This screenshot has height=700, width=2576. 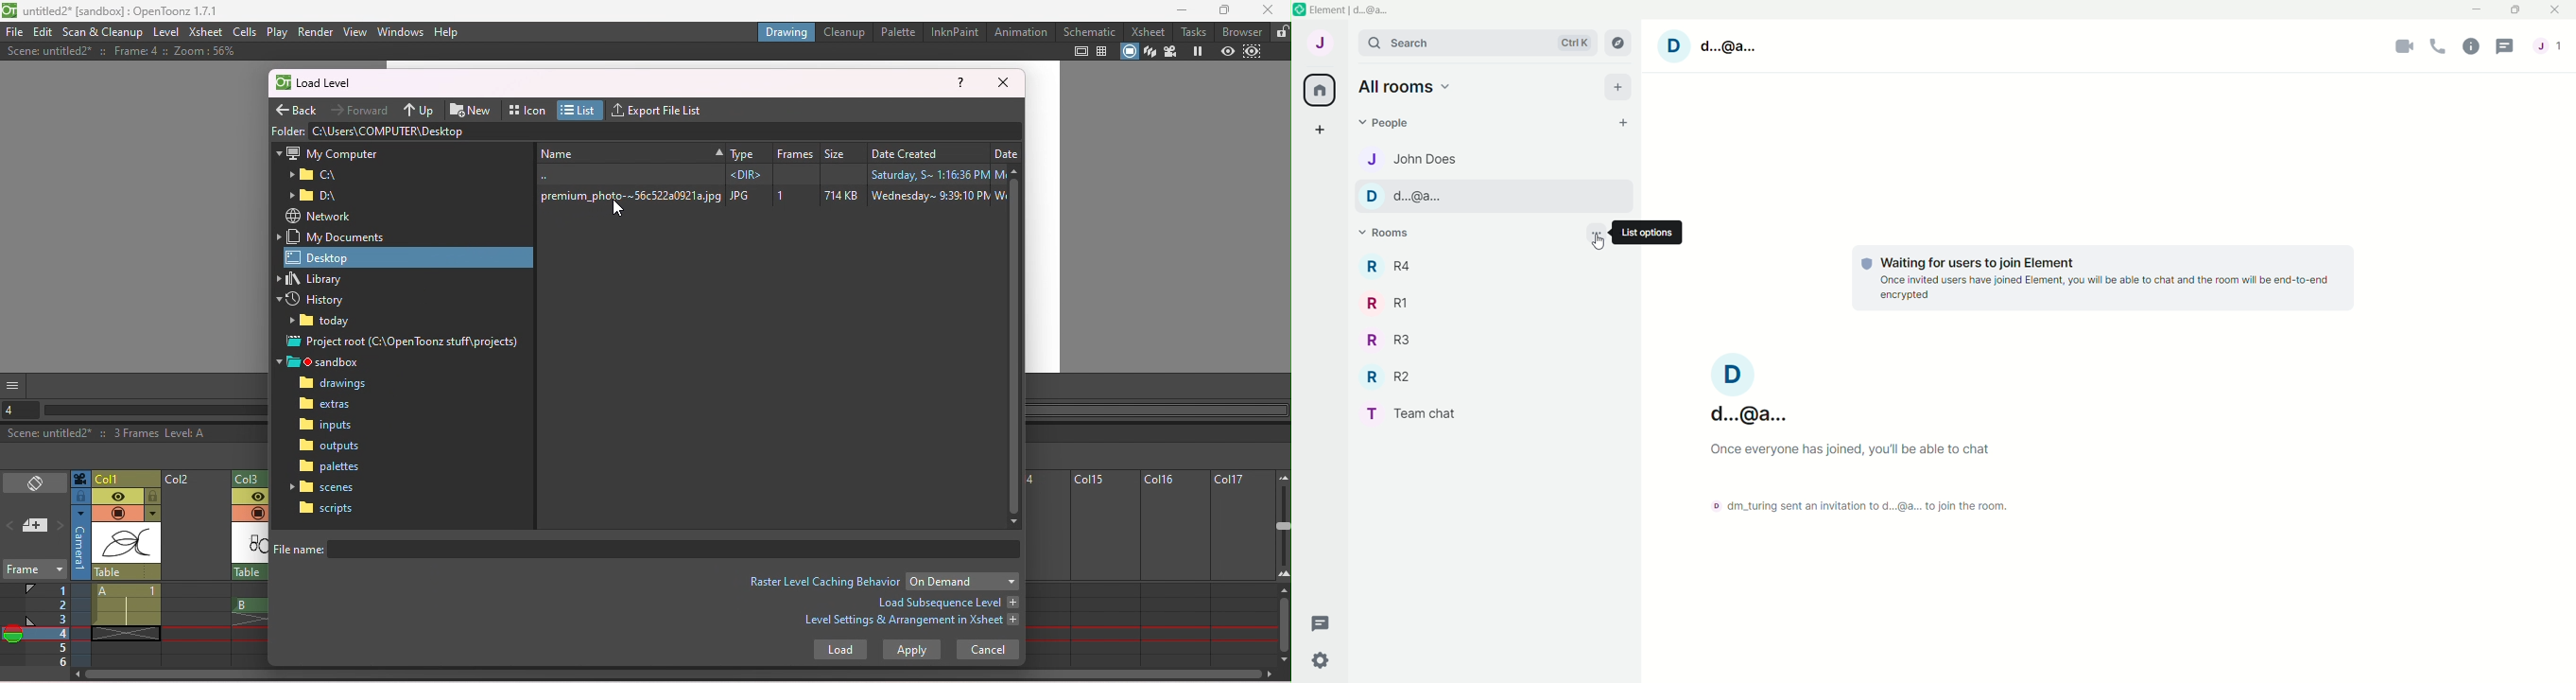 What do you see at coordinates (1150, 52) in the screenshot?
I see `3D view` at bounding box center [1150, 52].